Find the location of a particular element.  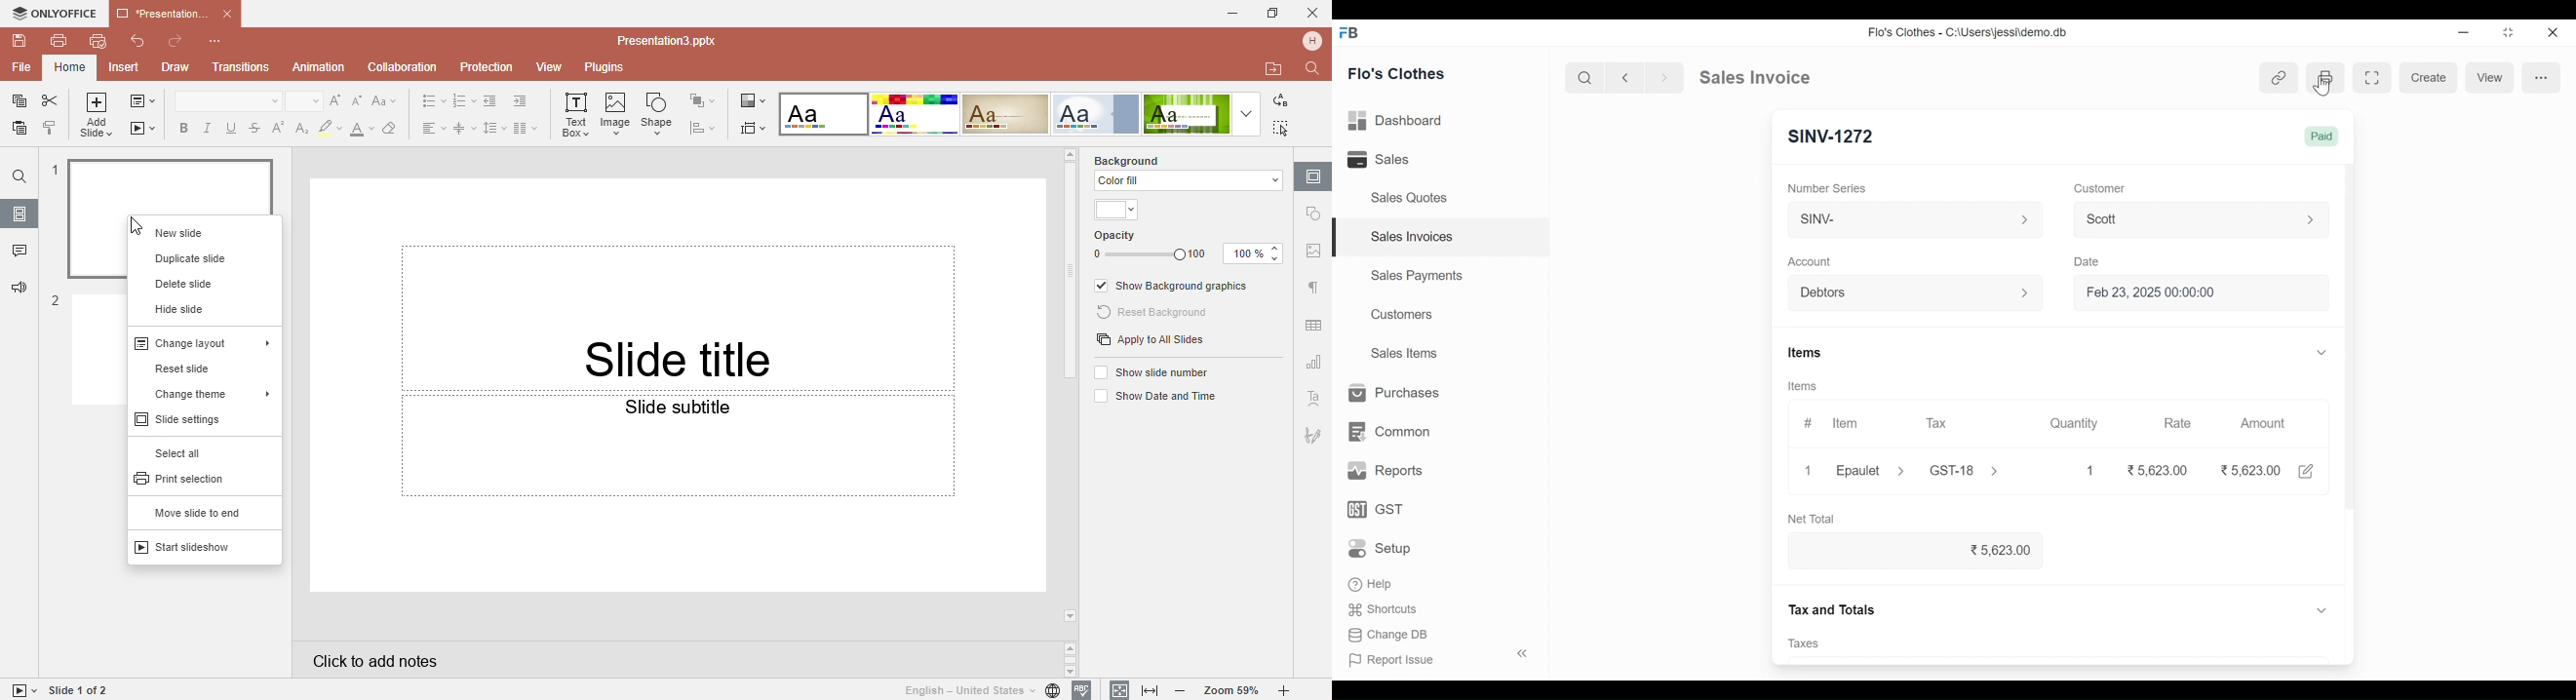

Change case is located at coordinates (388, 100).